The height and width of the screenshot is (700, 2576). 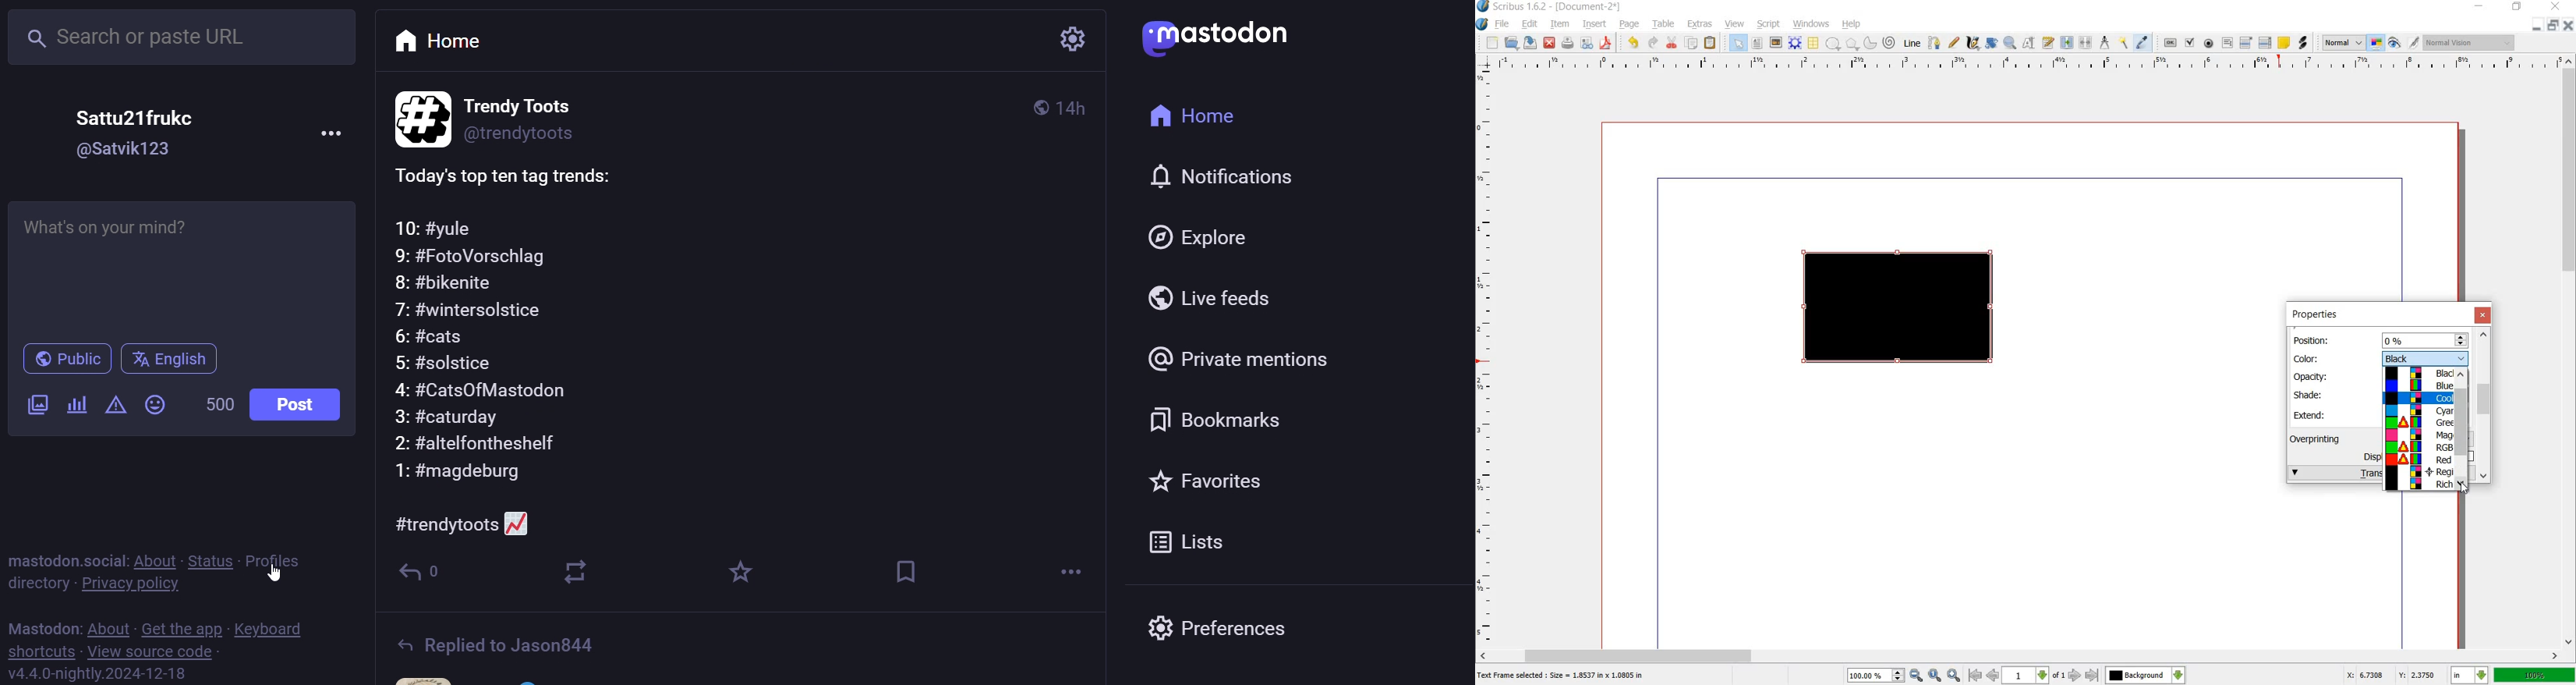 I want to click on pdf combo box, so click(x=2247, y=42).